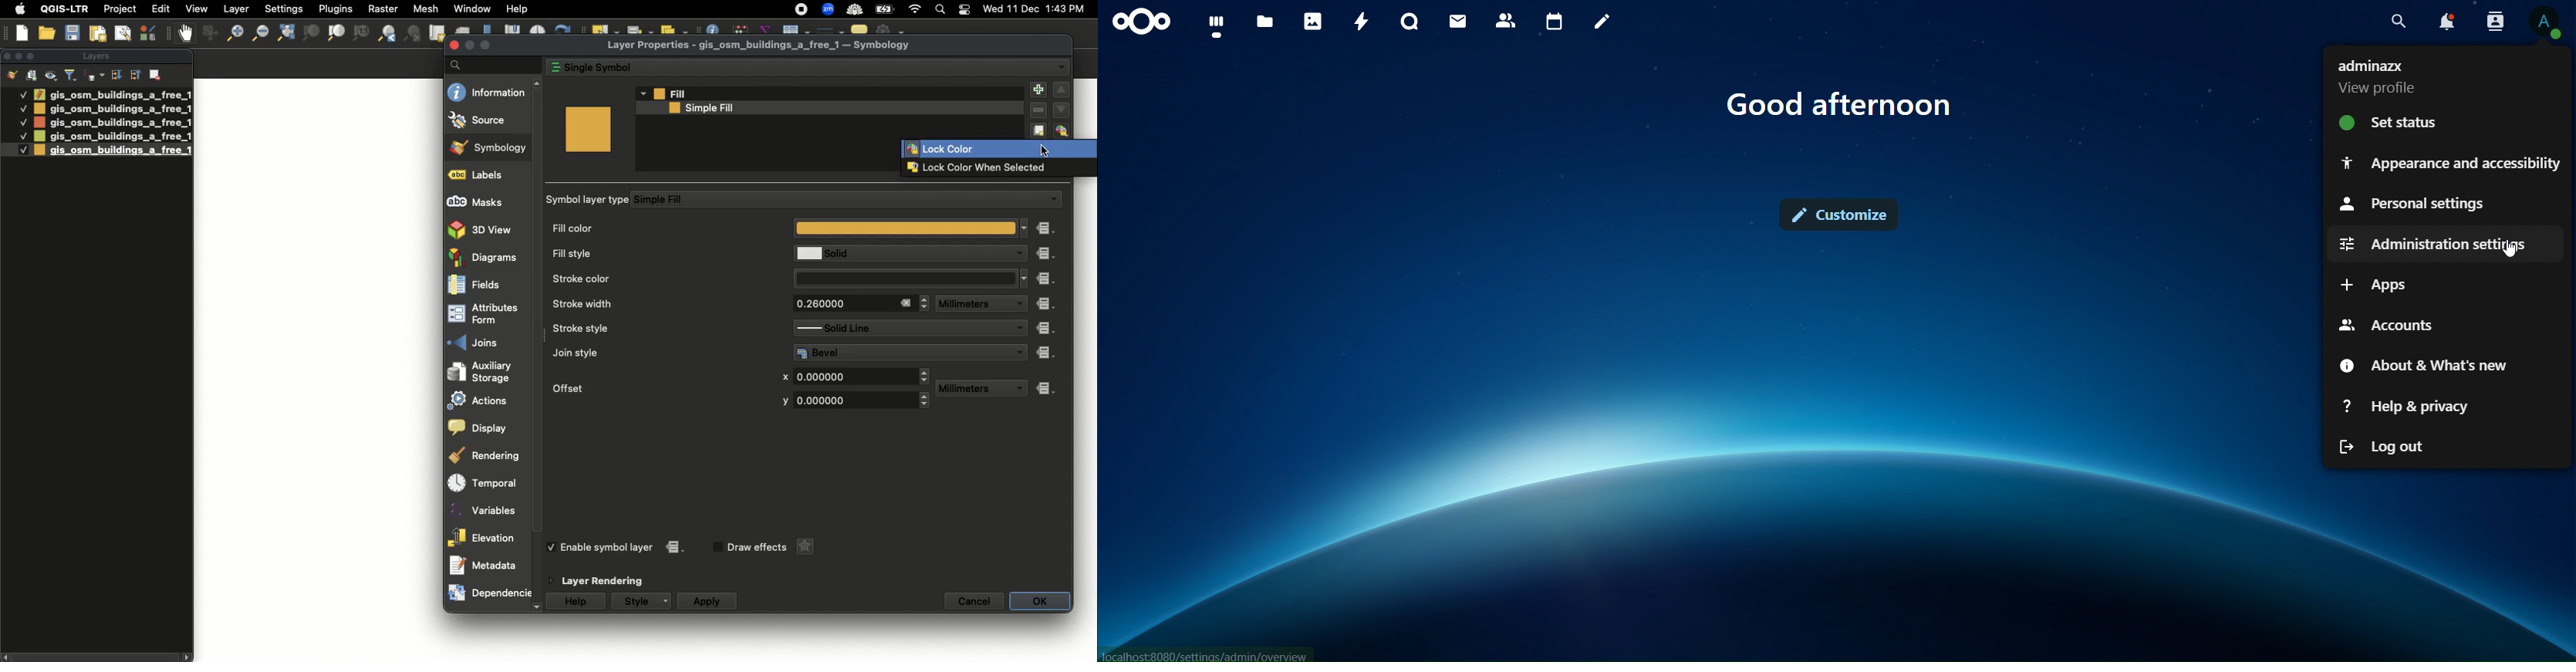 This screenshot has width=2576, height=672. Describe the element at coordinates (413, 34) in the screenshot. I see `Zoom first` at that location.